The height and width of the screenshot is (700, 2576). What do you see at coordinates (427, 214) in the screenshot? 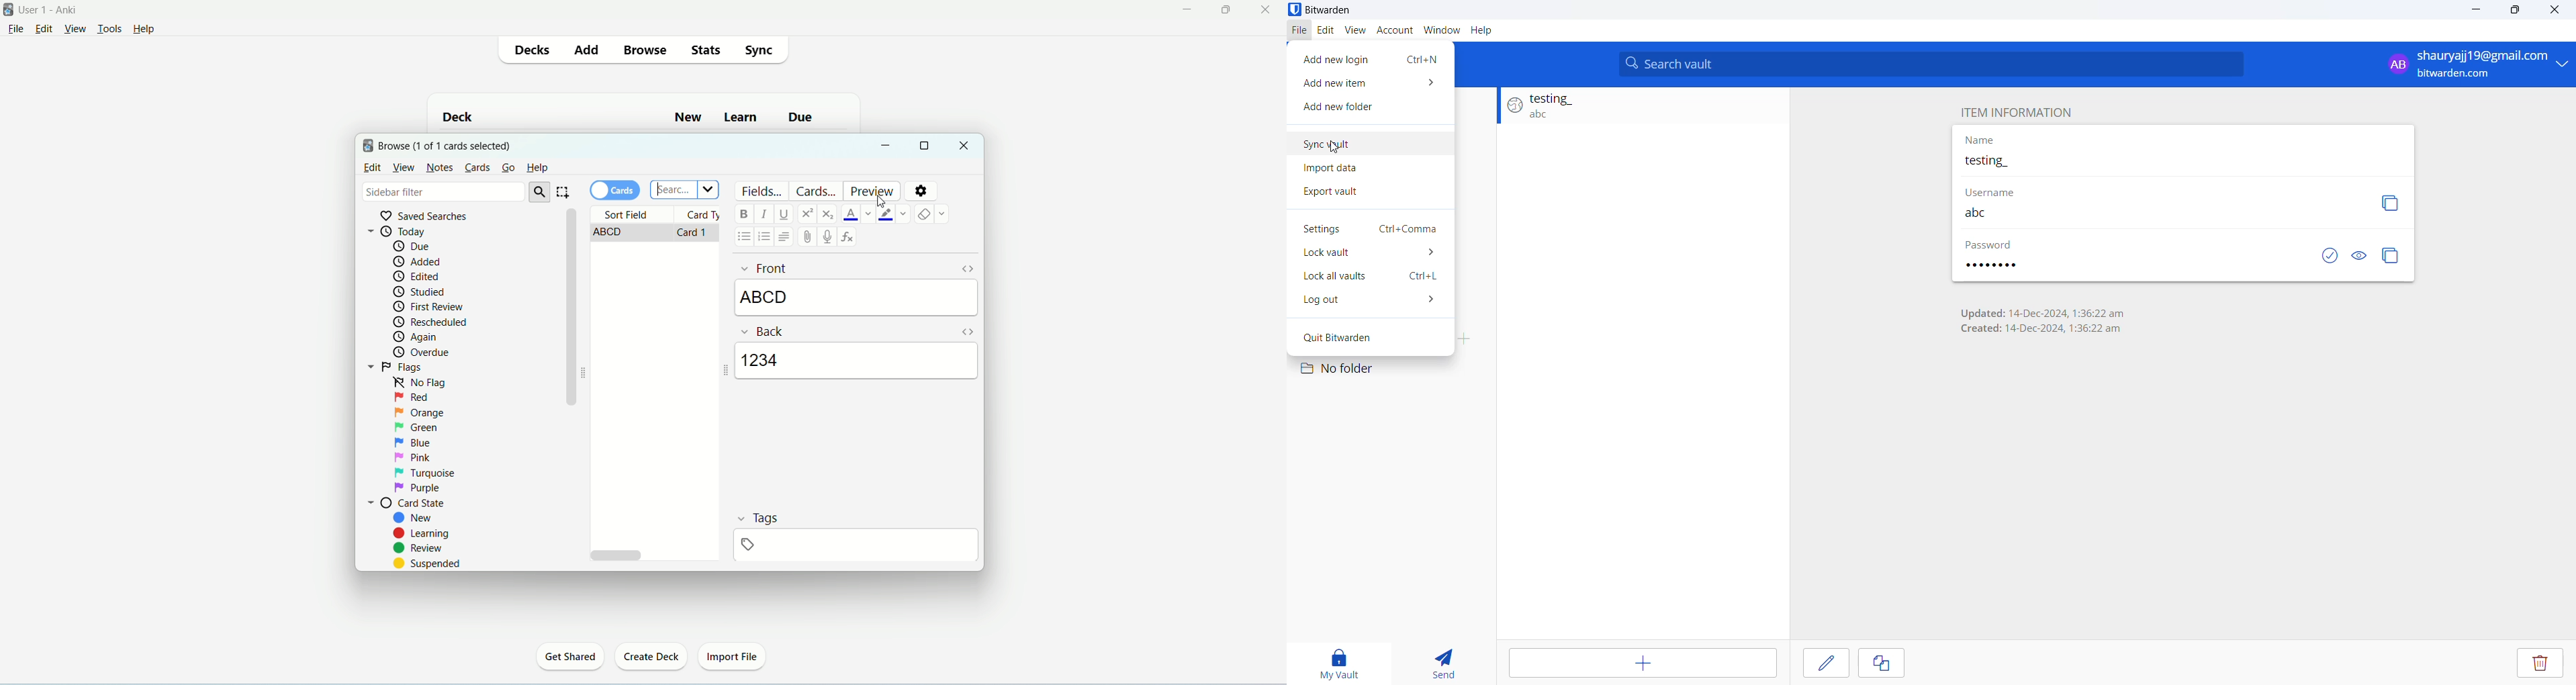
I see `saved searches` at bounding box center [427, 214].